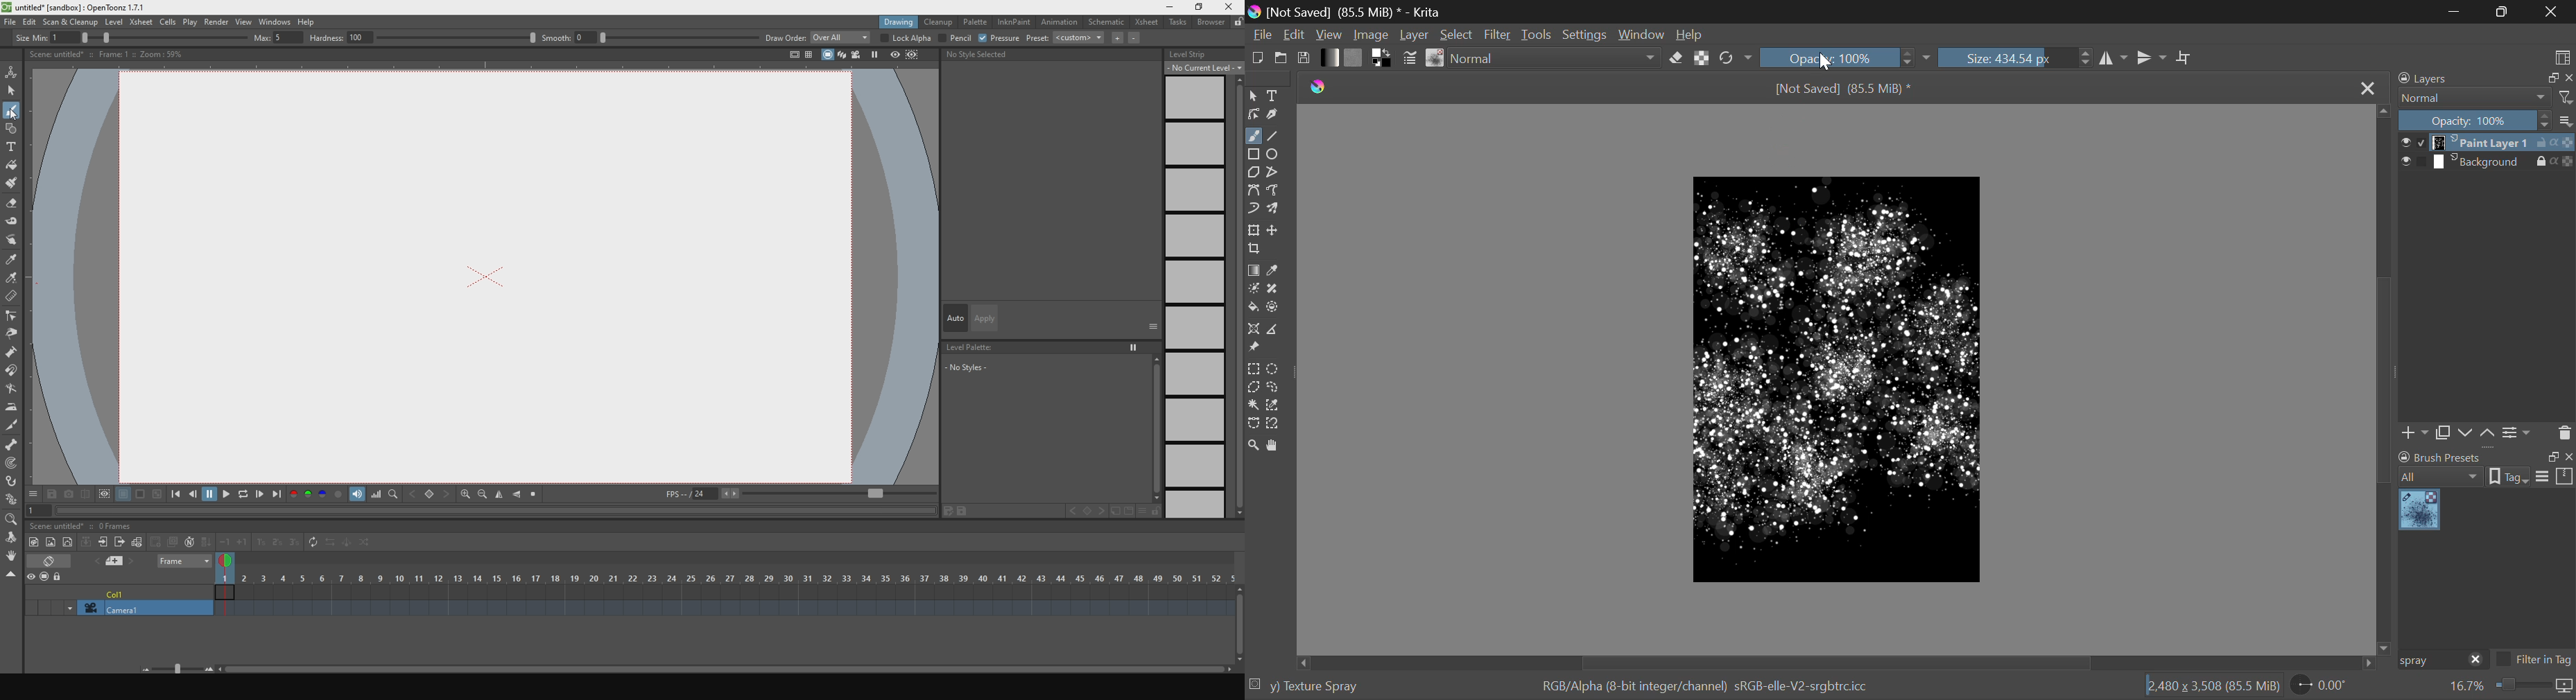 The image size is (2576, 700). I want to click on capture, so click(67, 495).